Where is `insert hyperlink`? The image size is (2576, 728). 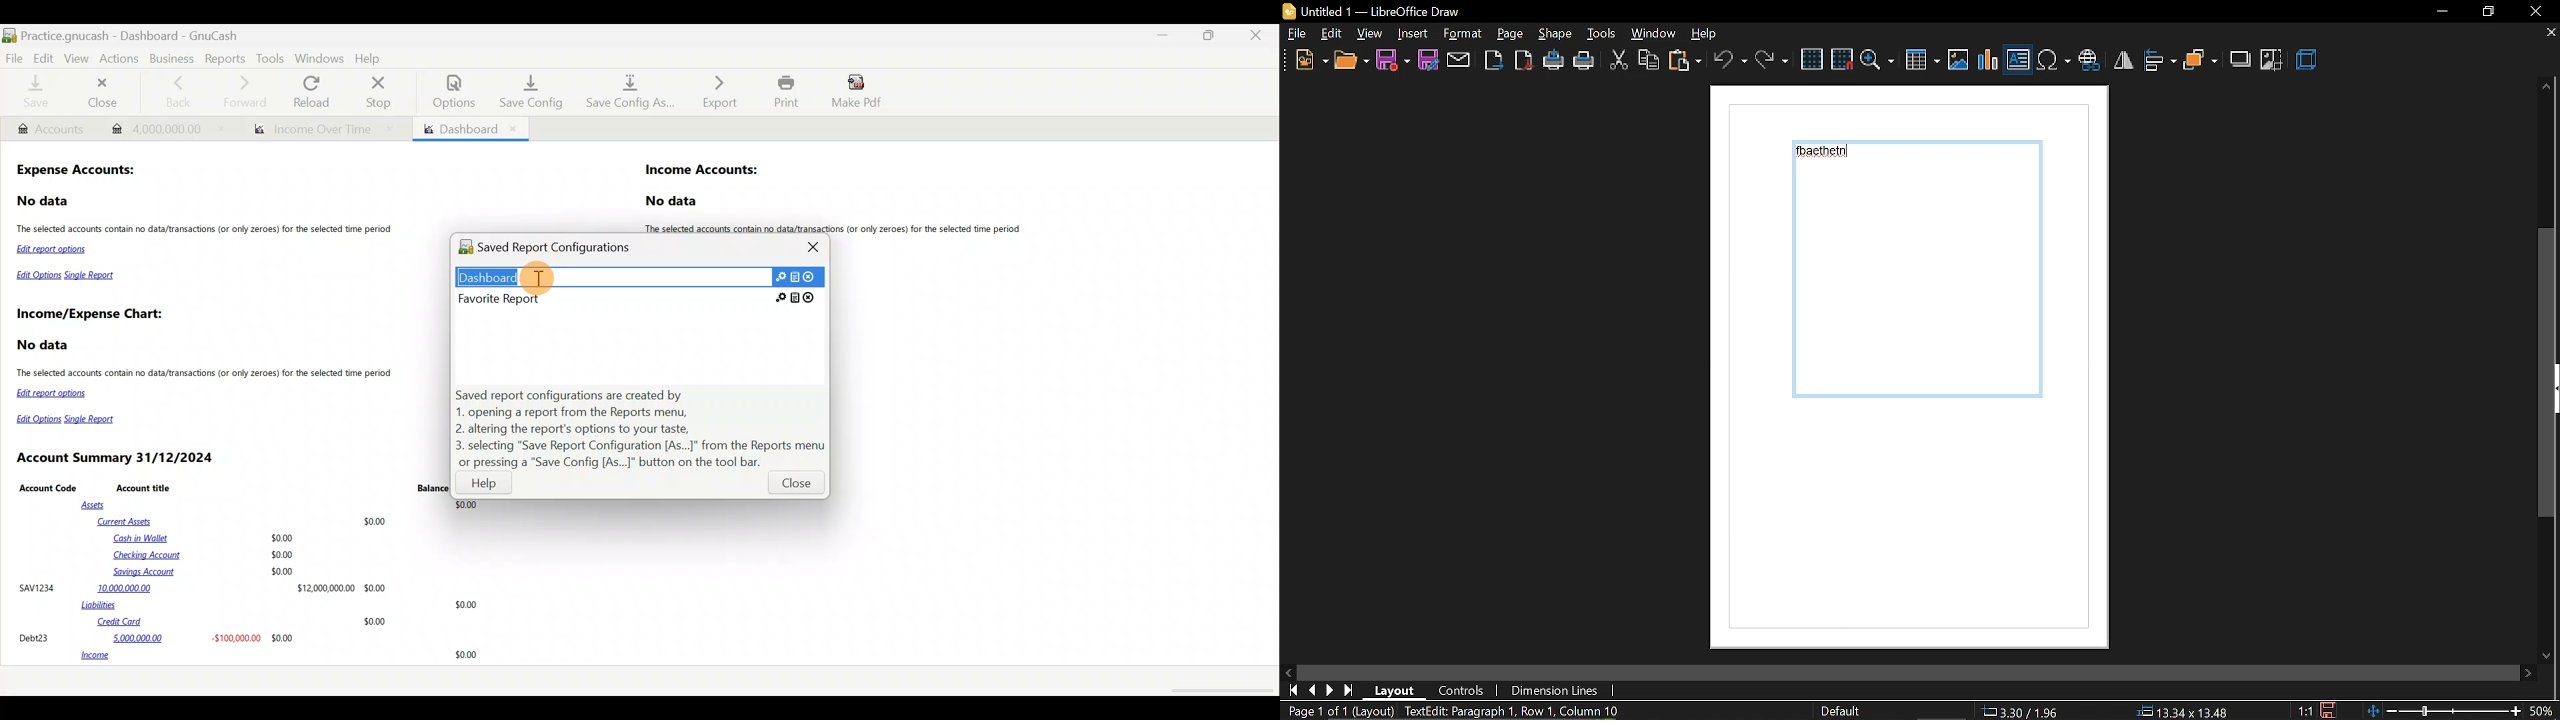
insert hyperlink is located at coordinates (2089, 62).